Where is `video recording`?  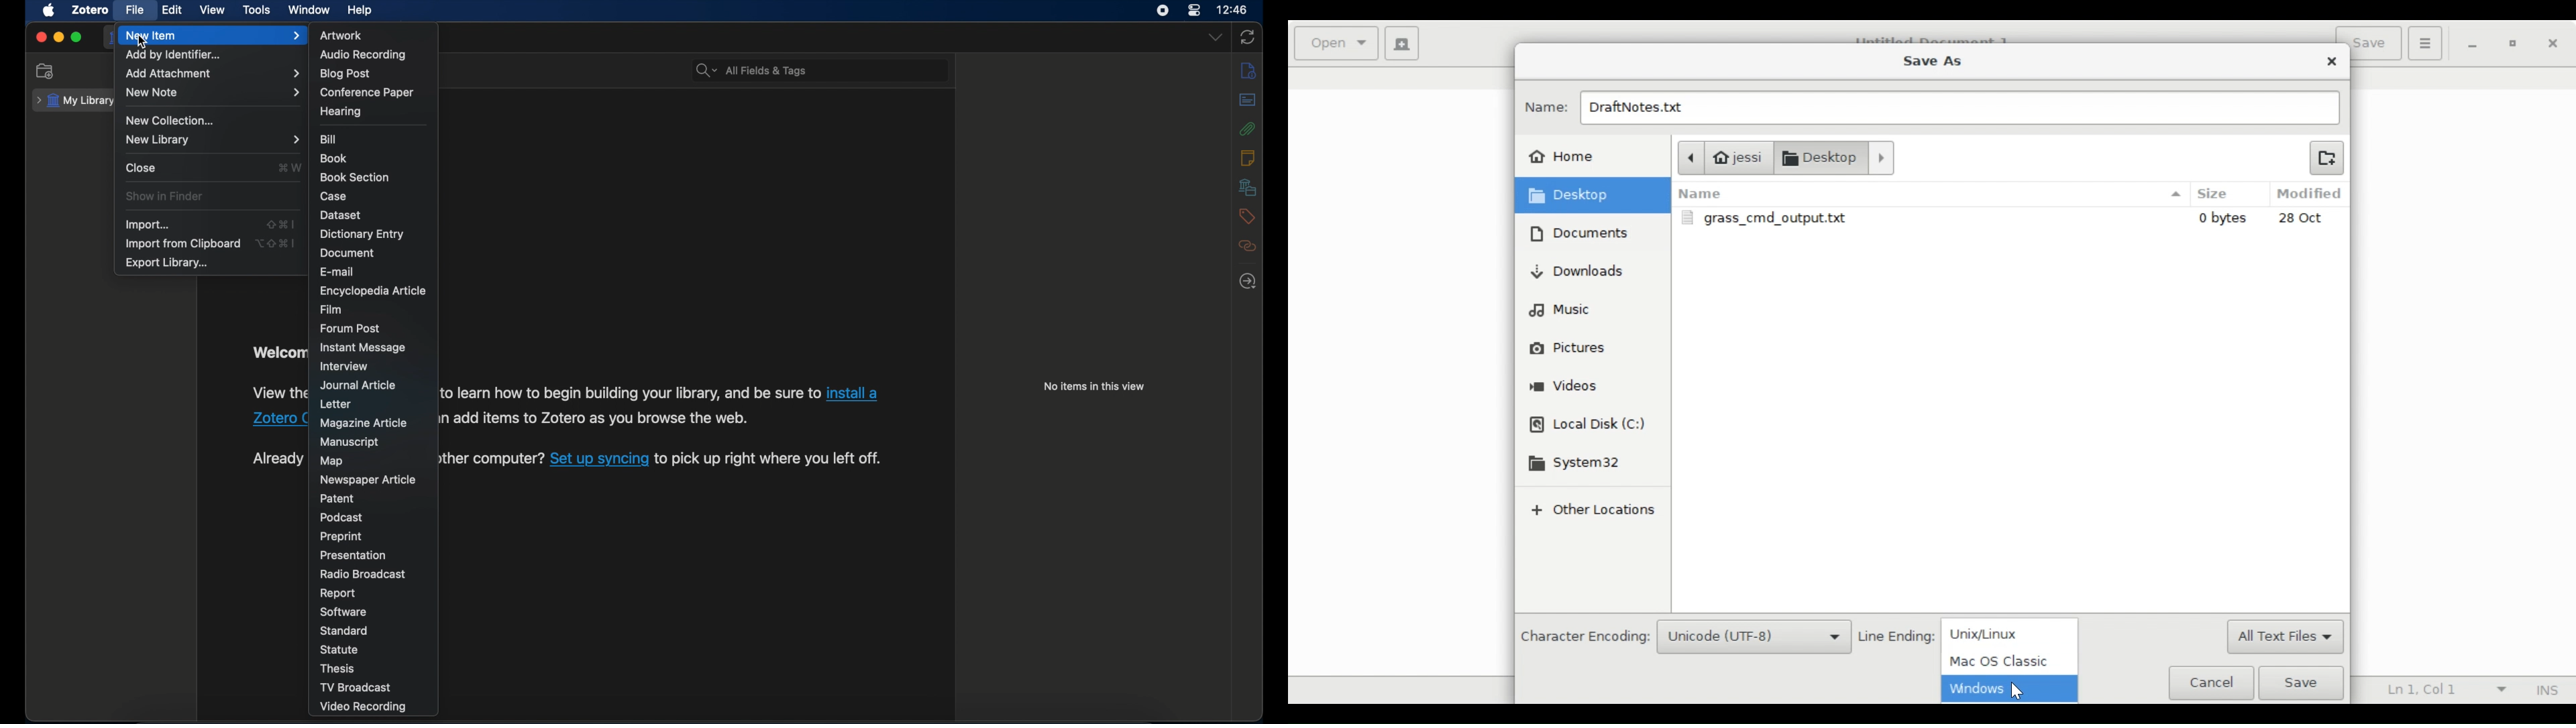 video recording is located at coordinates (362, 707).